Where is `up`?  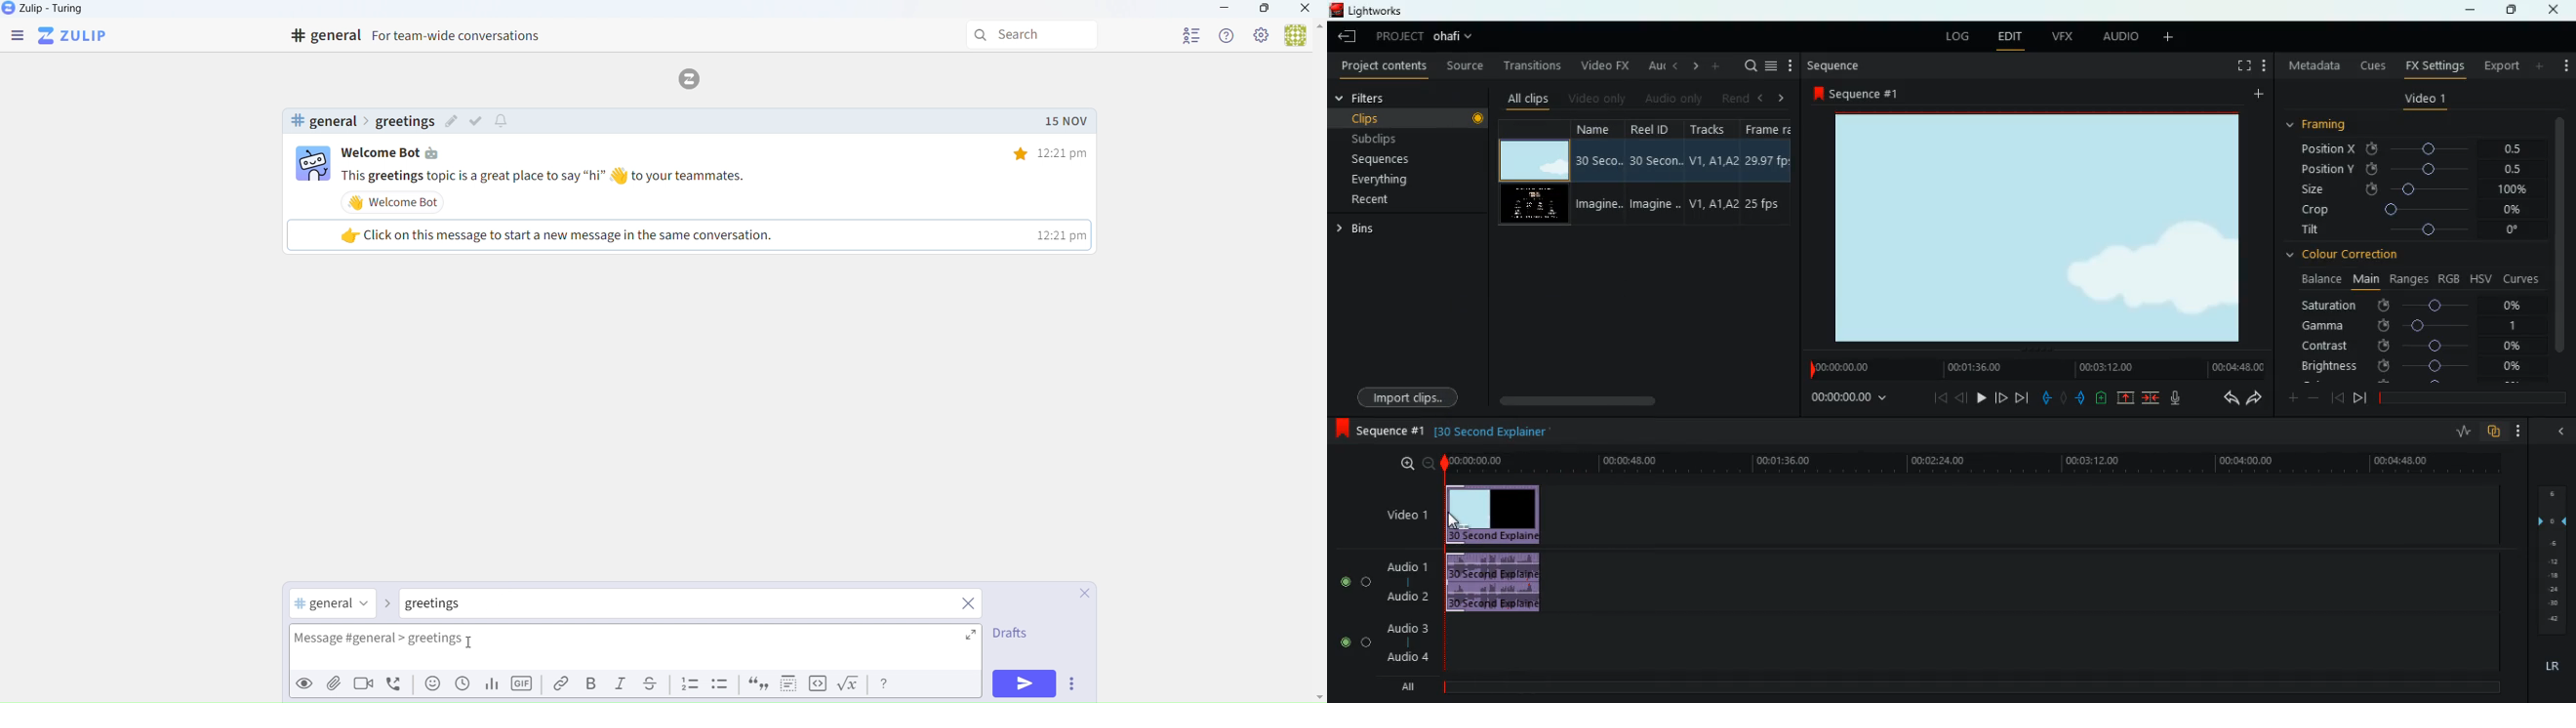
up is located at coordinates (2125, 397).